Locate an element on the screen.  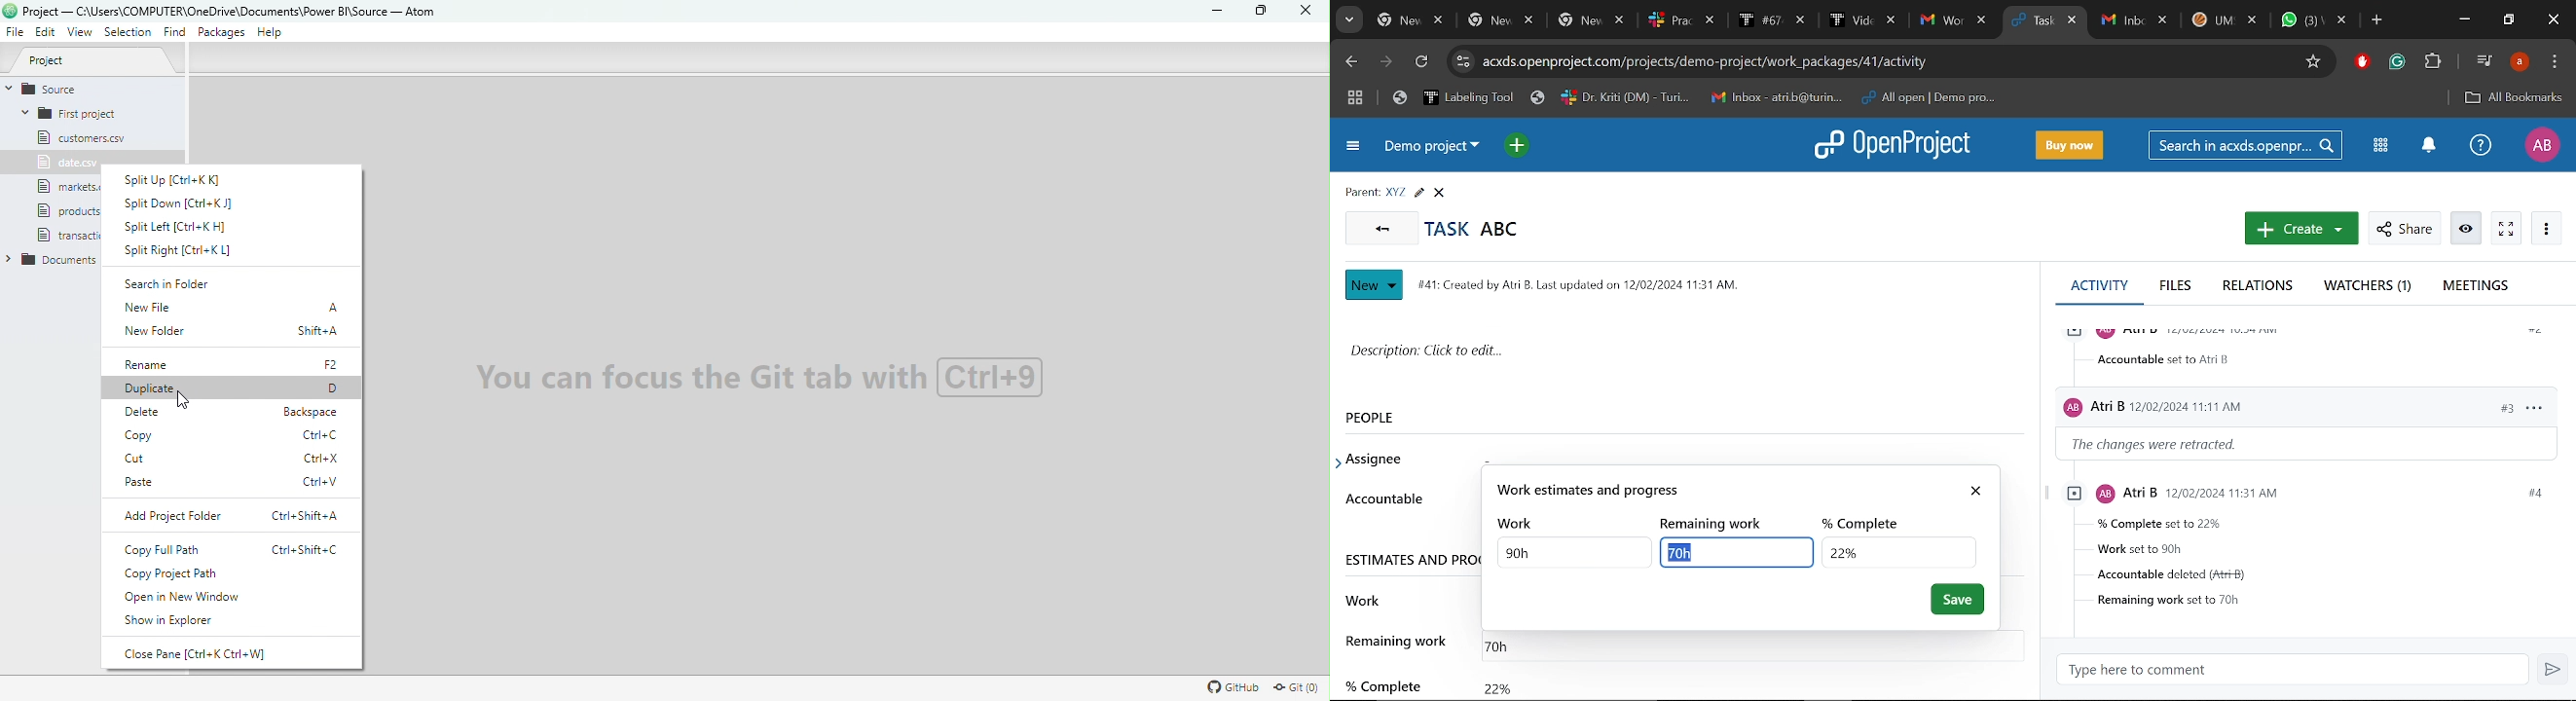
#3 is located at coordinates (2496, 407).